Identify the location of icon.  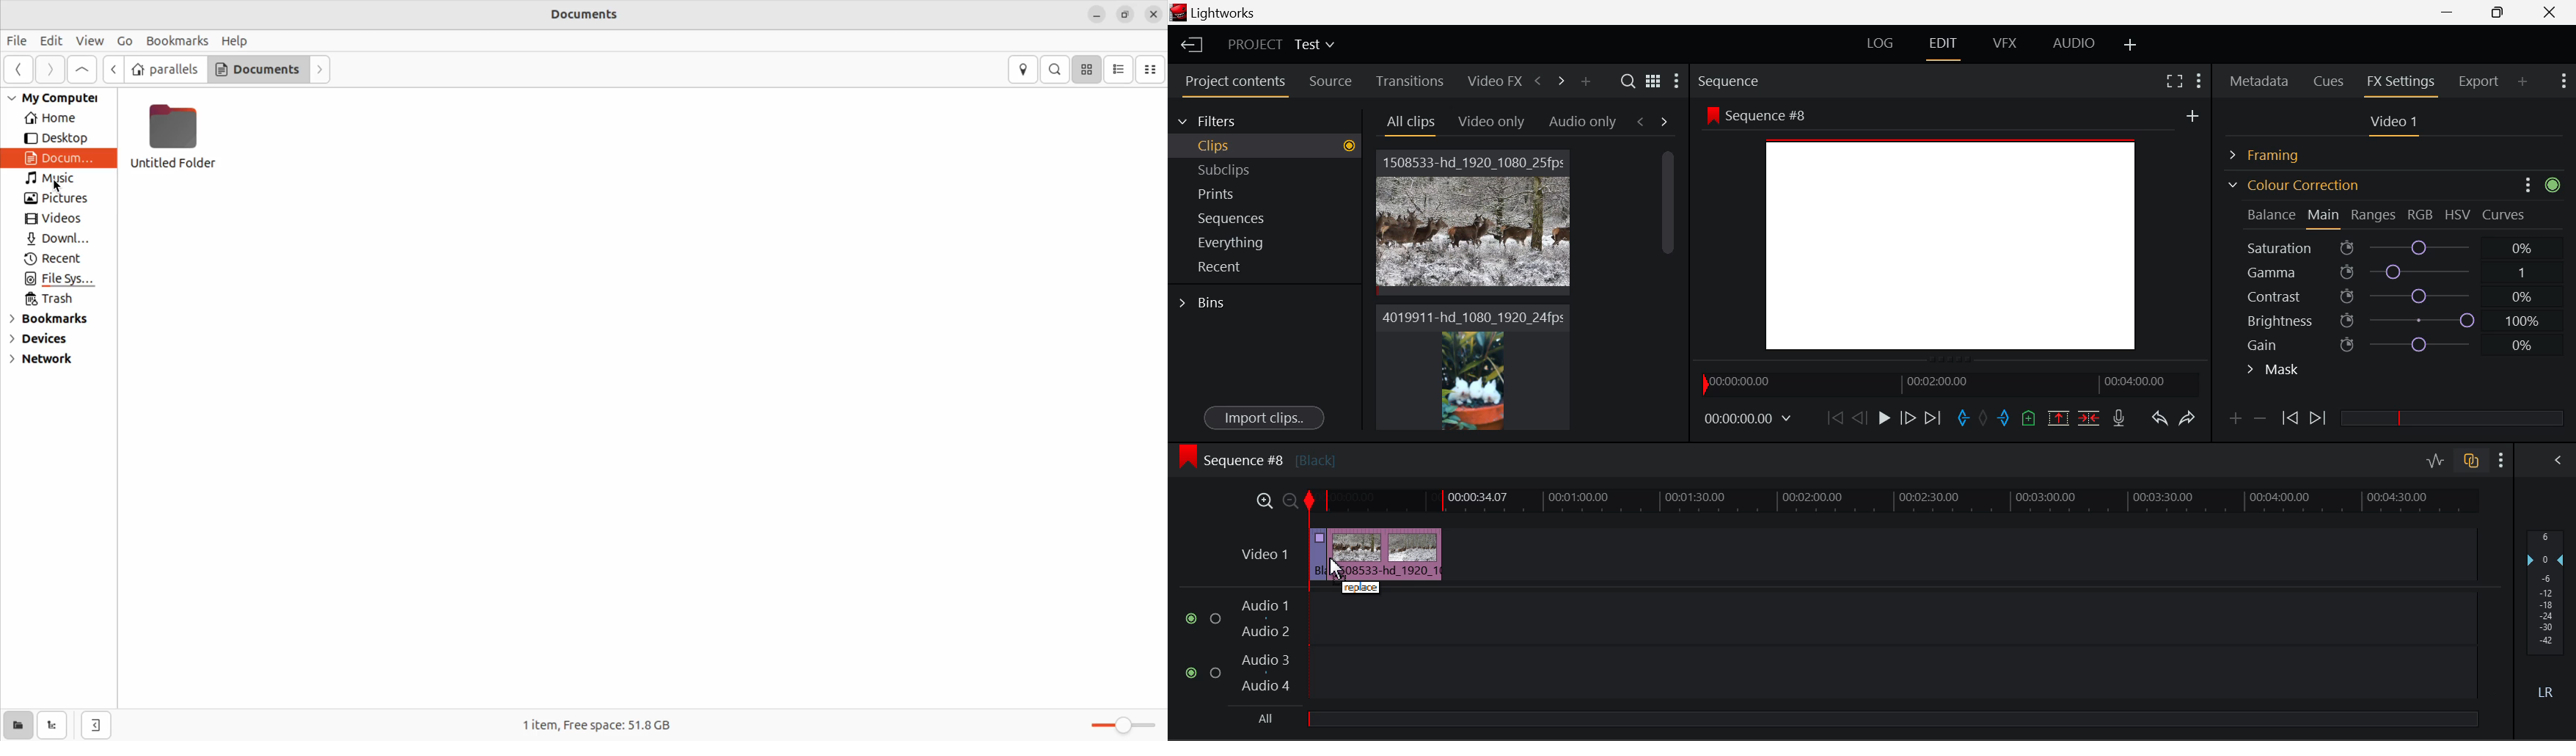
(2553, 183).